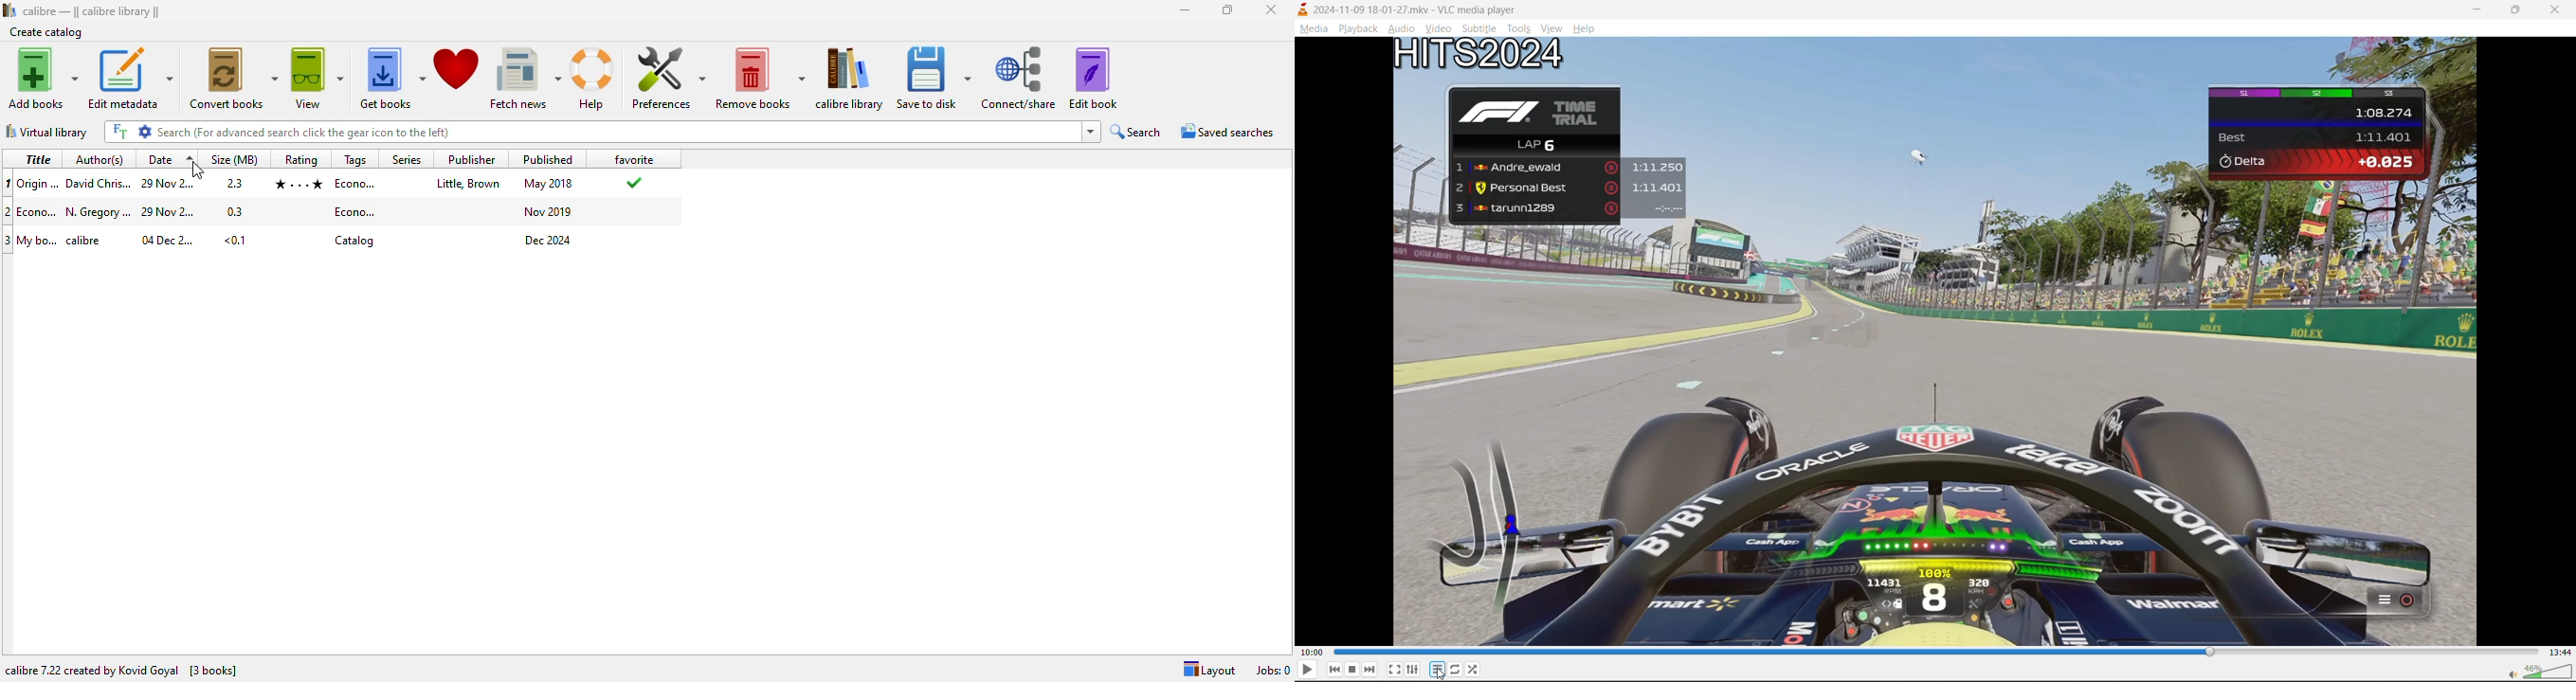 The image size is (2576, 700). What do you see at coordinates (92, 671) in the screenshot?
I see `calibre 7.22 created by Kovid Goyal` at bounding box center [92, 671].